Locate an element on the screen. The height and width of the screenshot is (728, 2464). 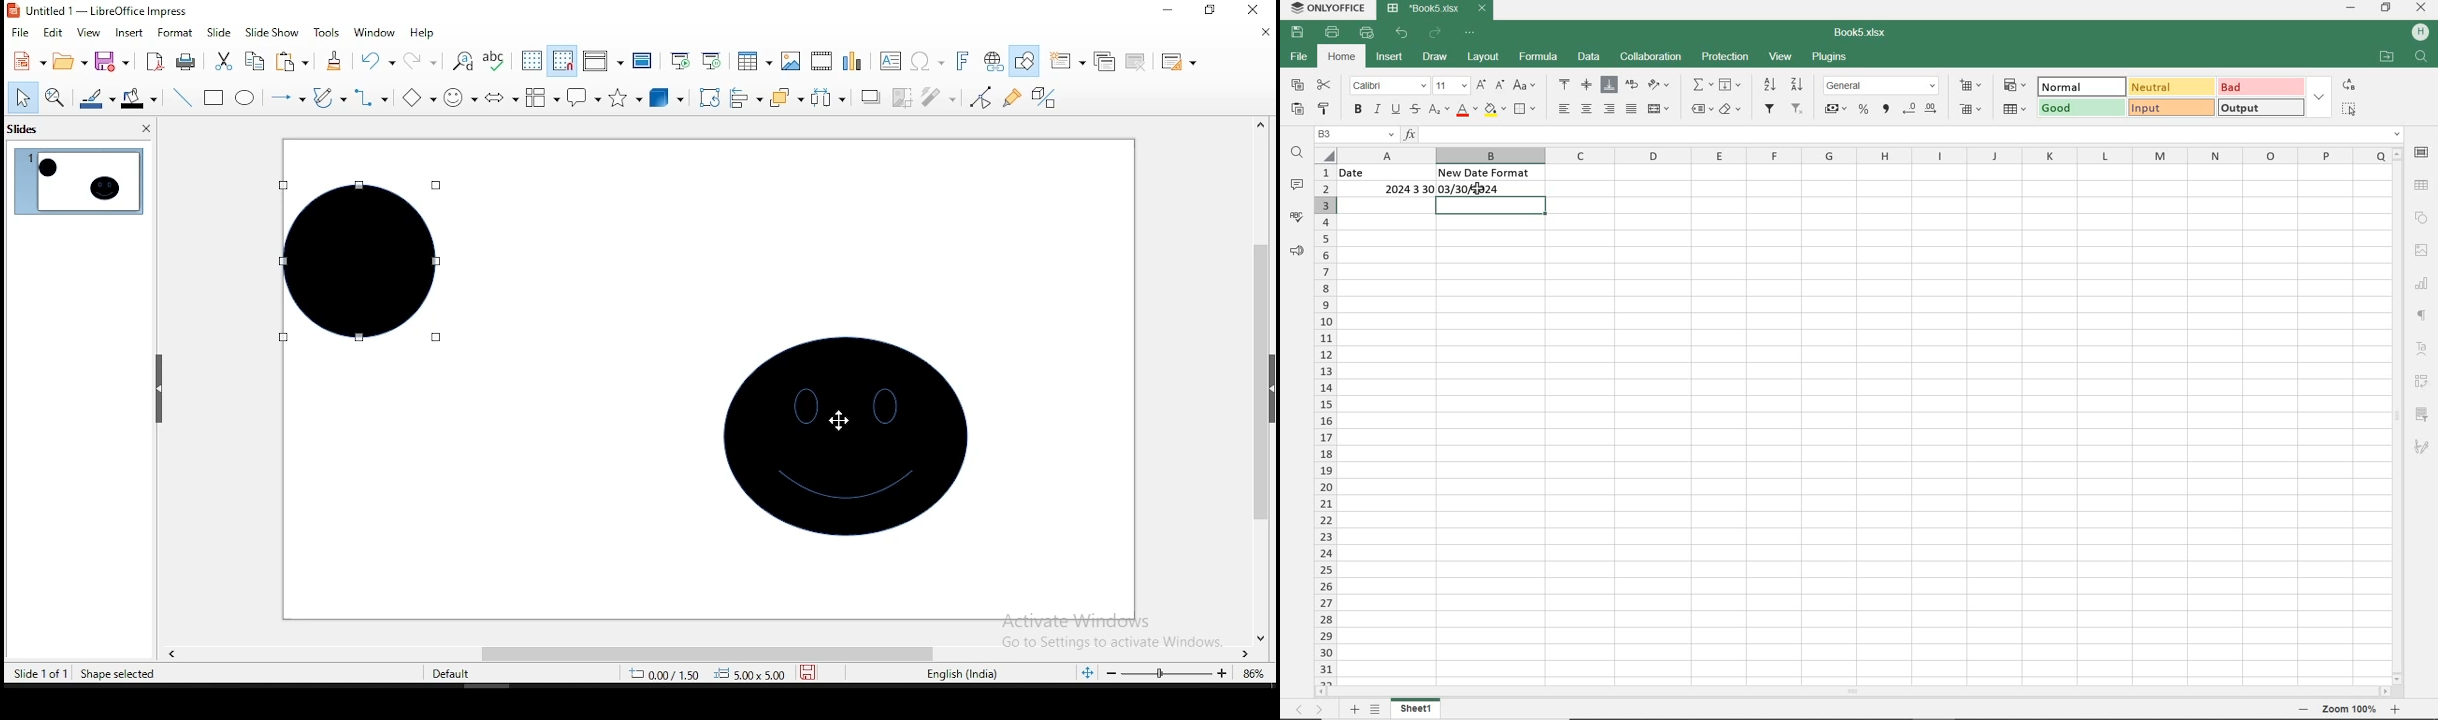
FILTER is located at coordinates (1770, 110).